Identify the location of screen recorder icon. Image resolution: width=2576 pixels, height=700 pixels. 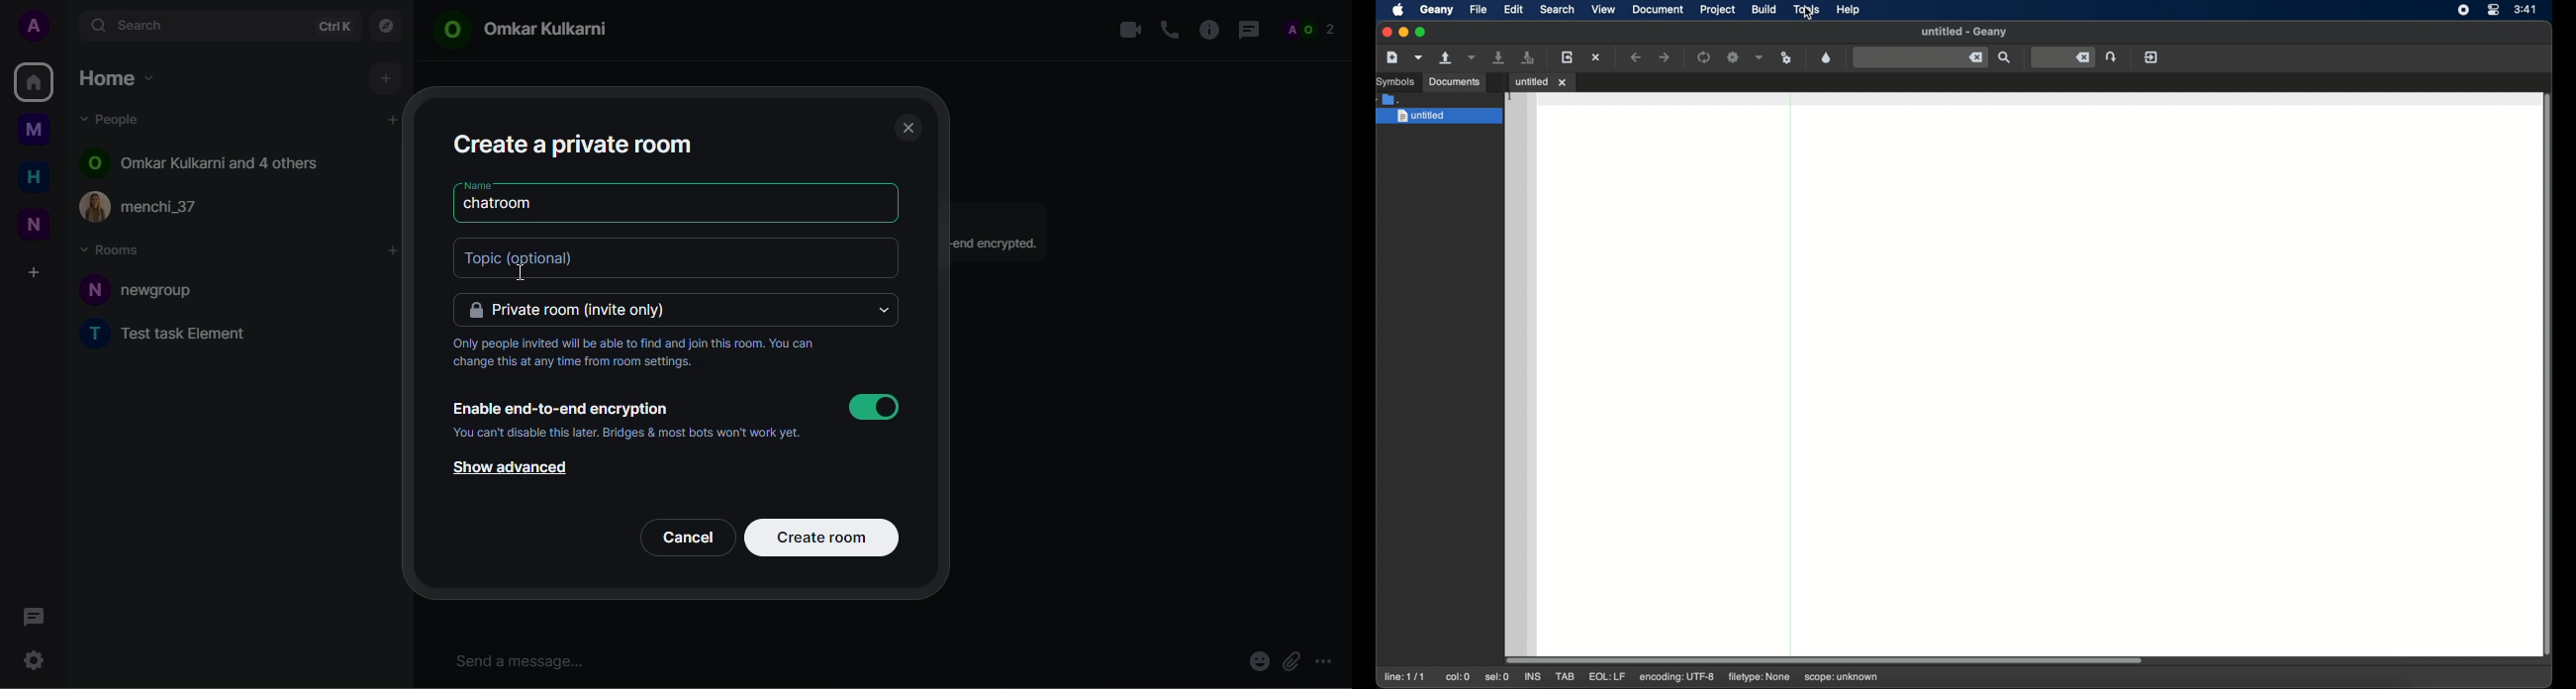
(2463, 10).